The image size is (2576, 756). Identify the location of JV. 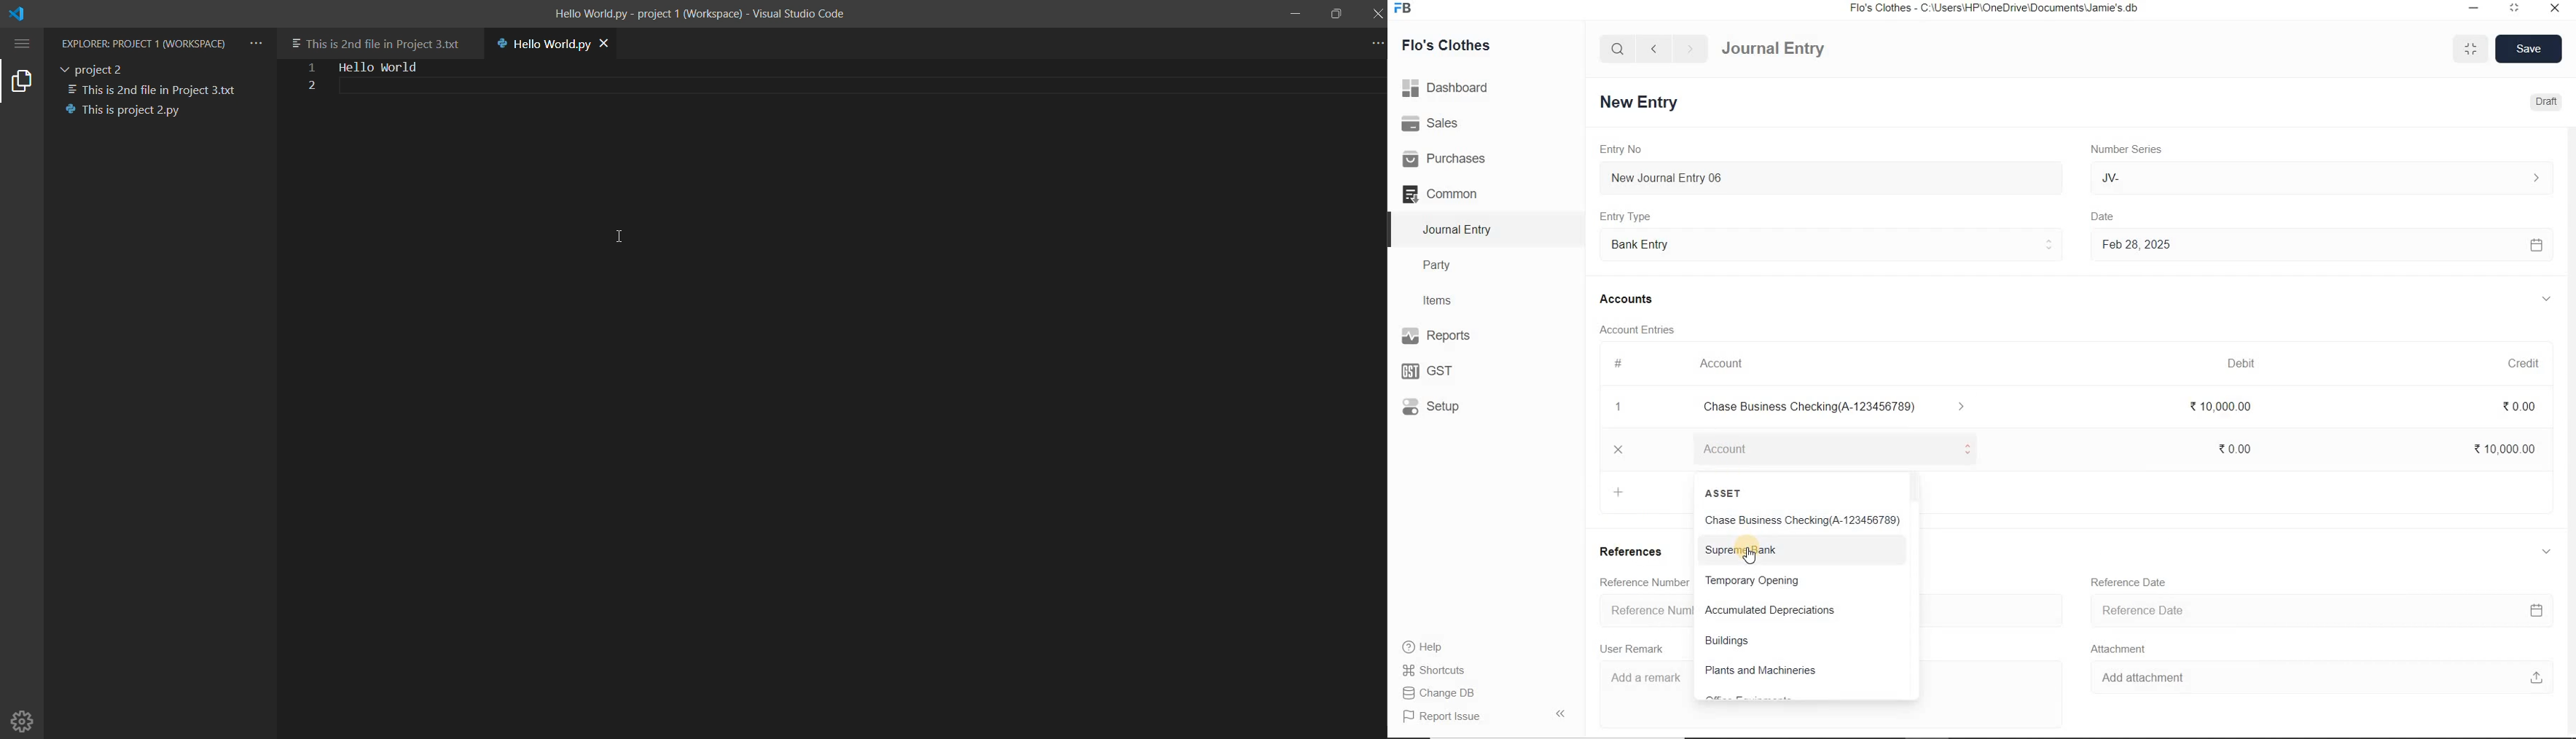
(2321, 178).